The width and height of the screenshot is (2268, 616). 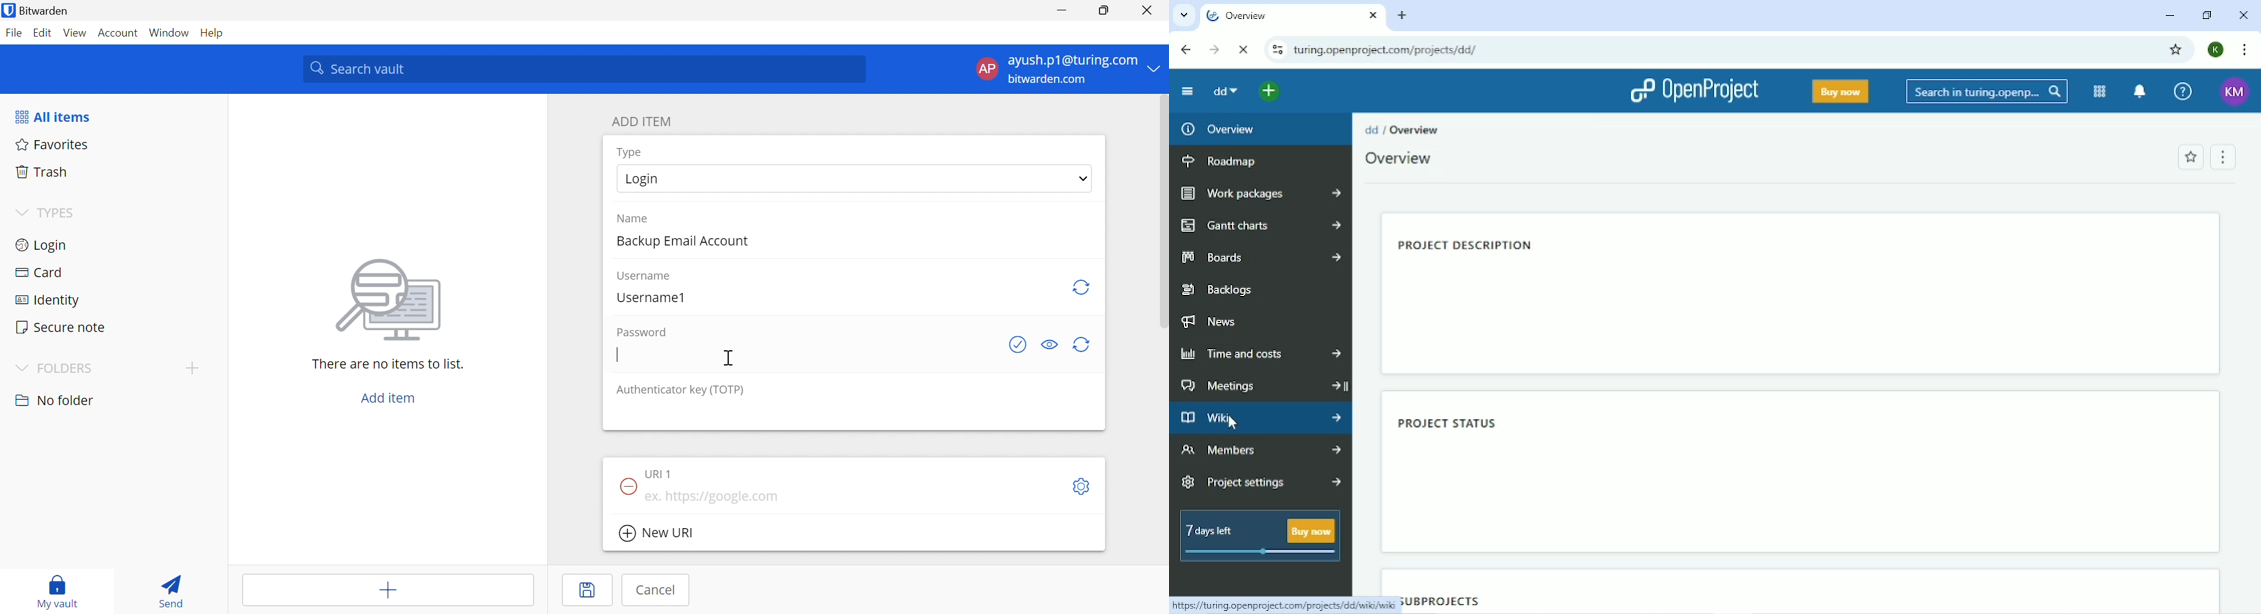 I want to click on Username, so click(x=646, y=277).